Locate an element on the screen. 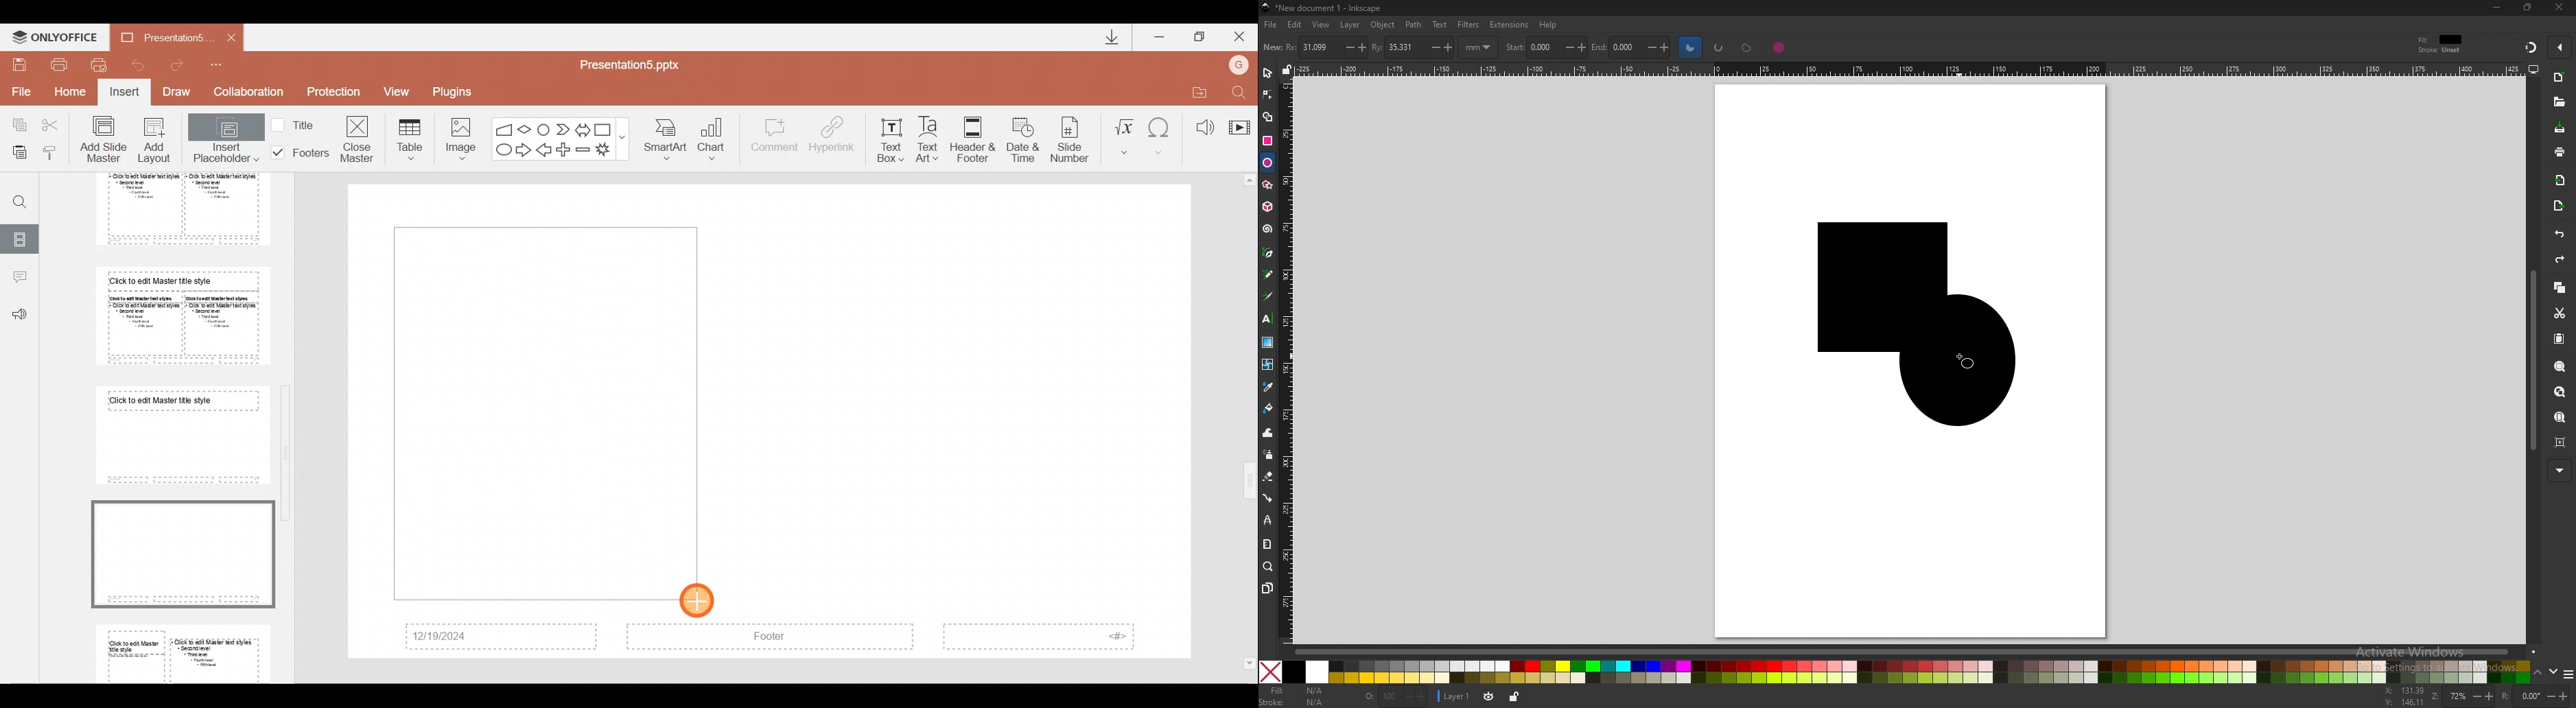 This screenshot has height=728, width=2576. Slides is located at coordinates (21, 237).